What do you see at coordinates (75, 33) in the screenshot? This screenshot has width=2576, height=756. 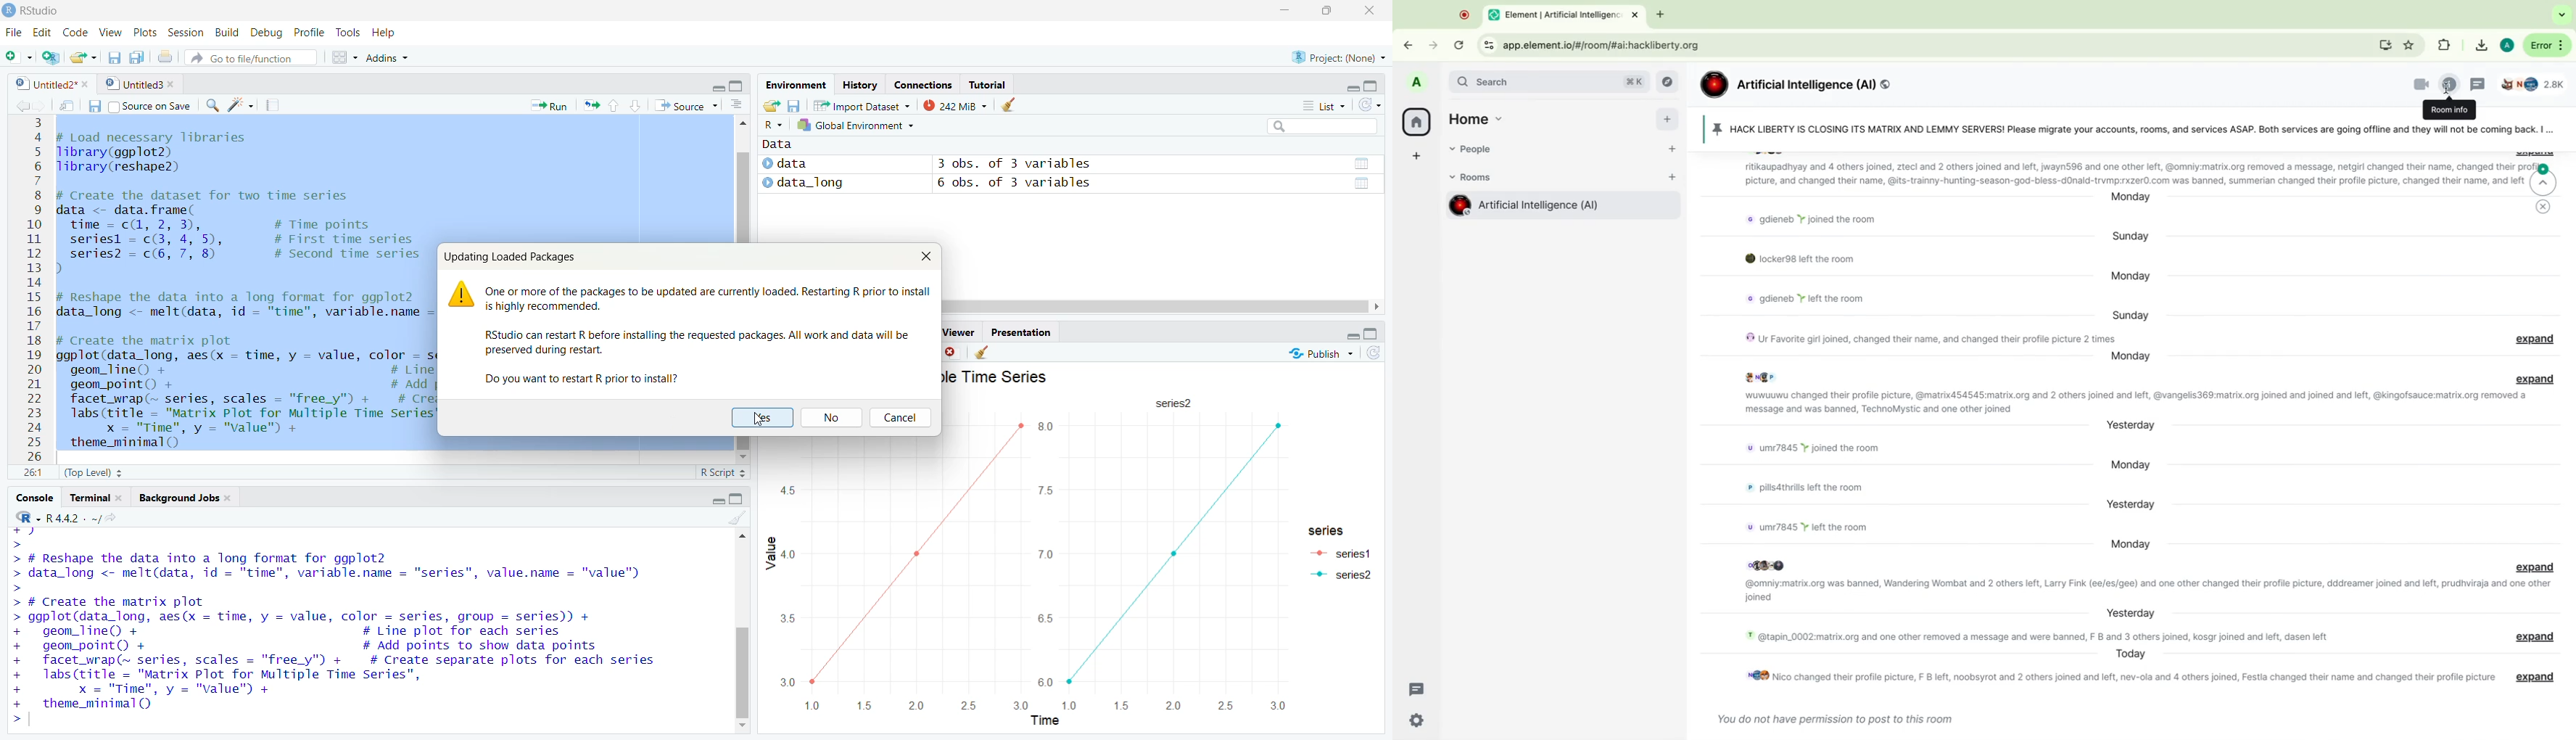 I see `Code` at bounding box center [75, 33].